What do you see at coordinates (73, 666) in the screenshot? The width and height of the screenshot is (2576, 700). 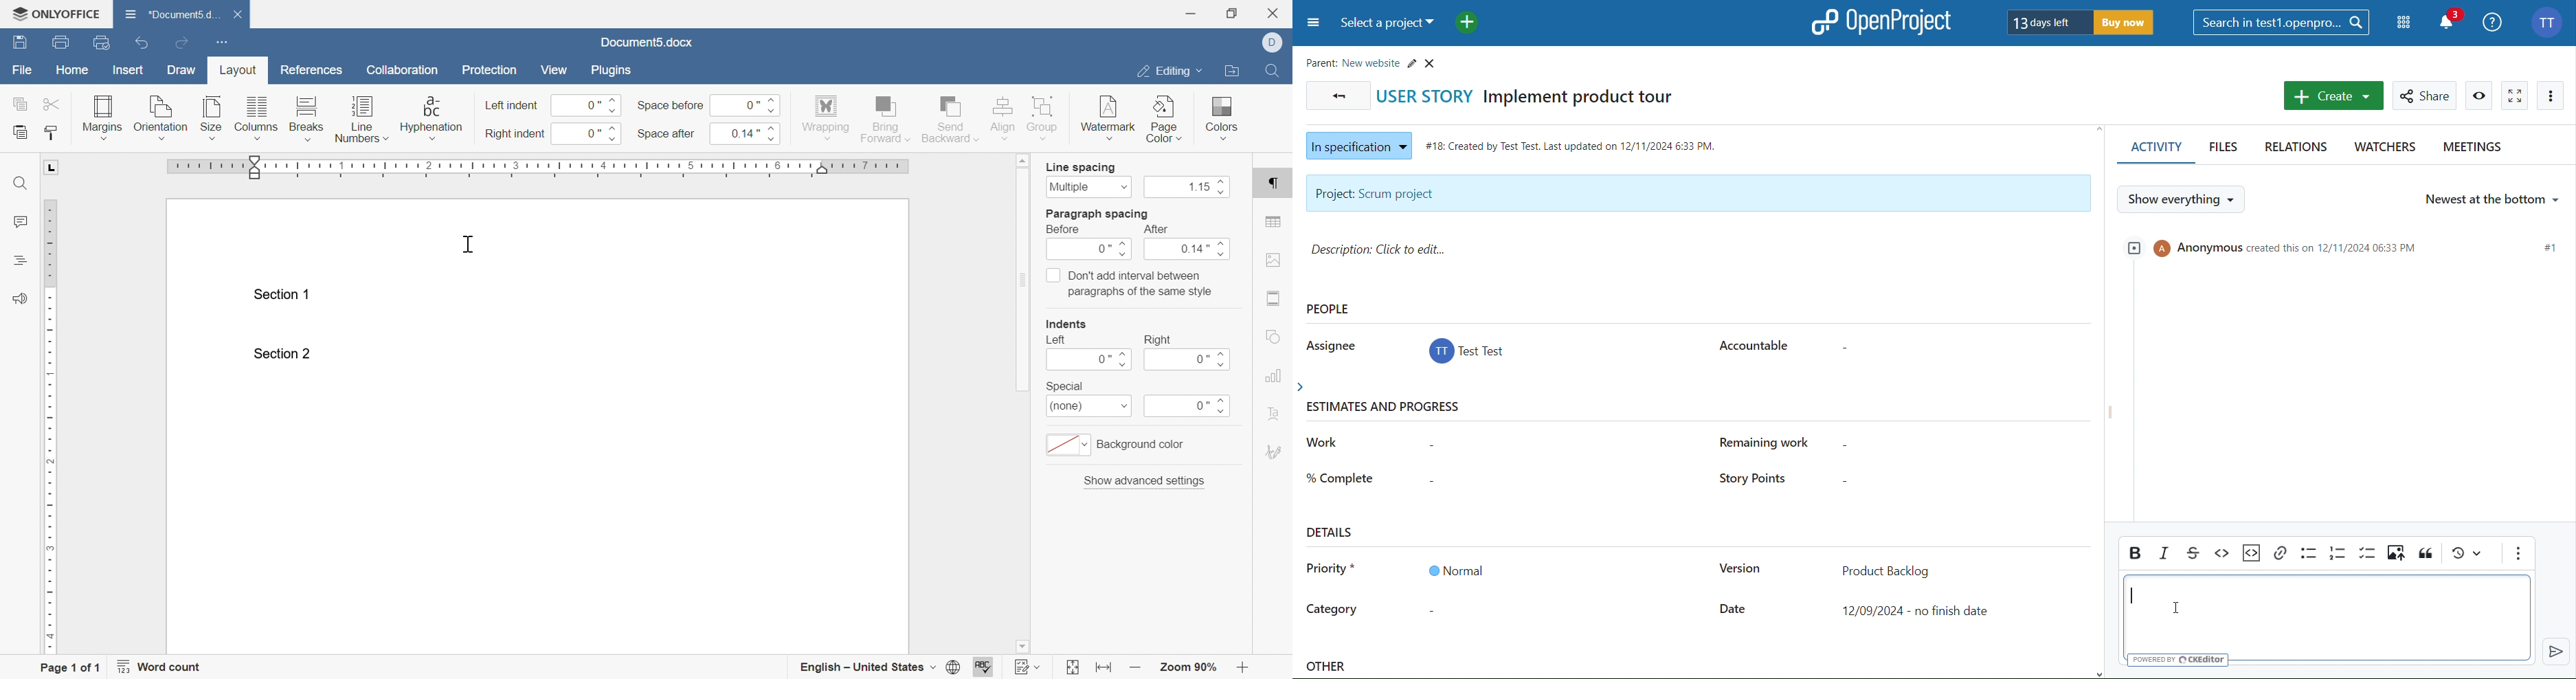 I see `page 1 of 1` at bounding box center [73, 666].